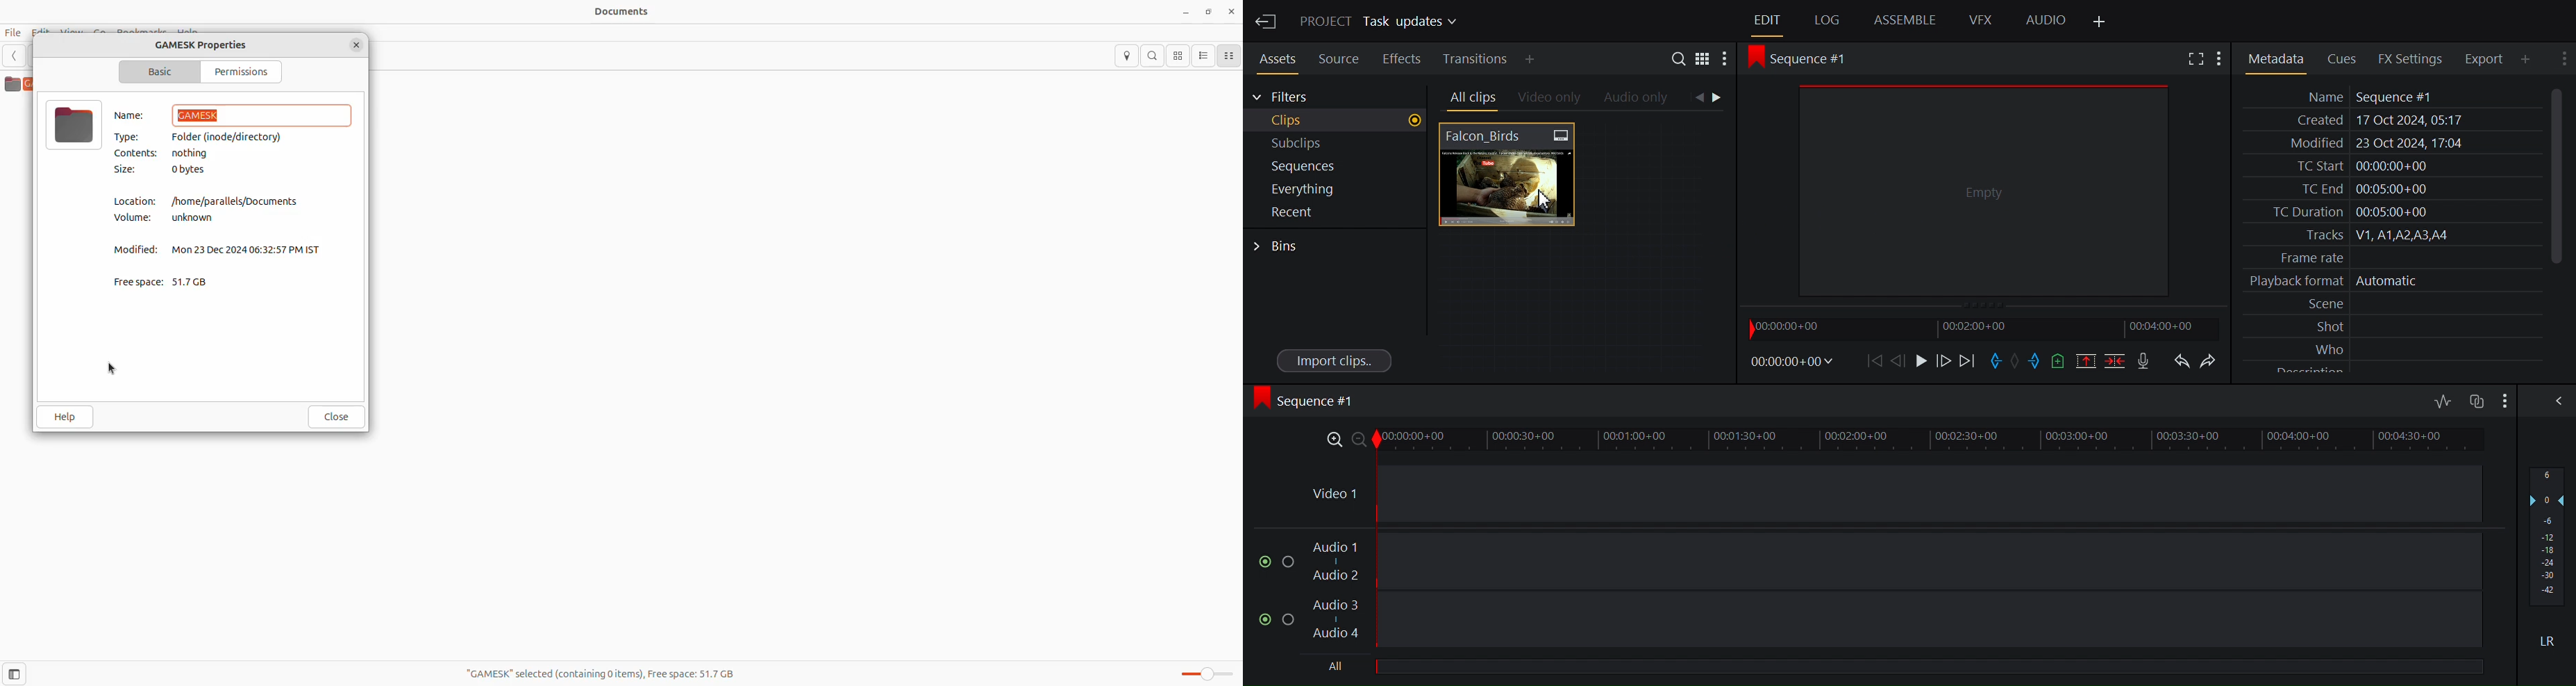  I want to click on Videos only, so click(1550, 99).